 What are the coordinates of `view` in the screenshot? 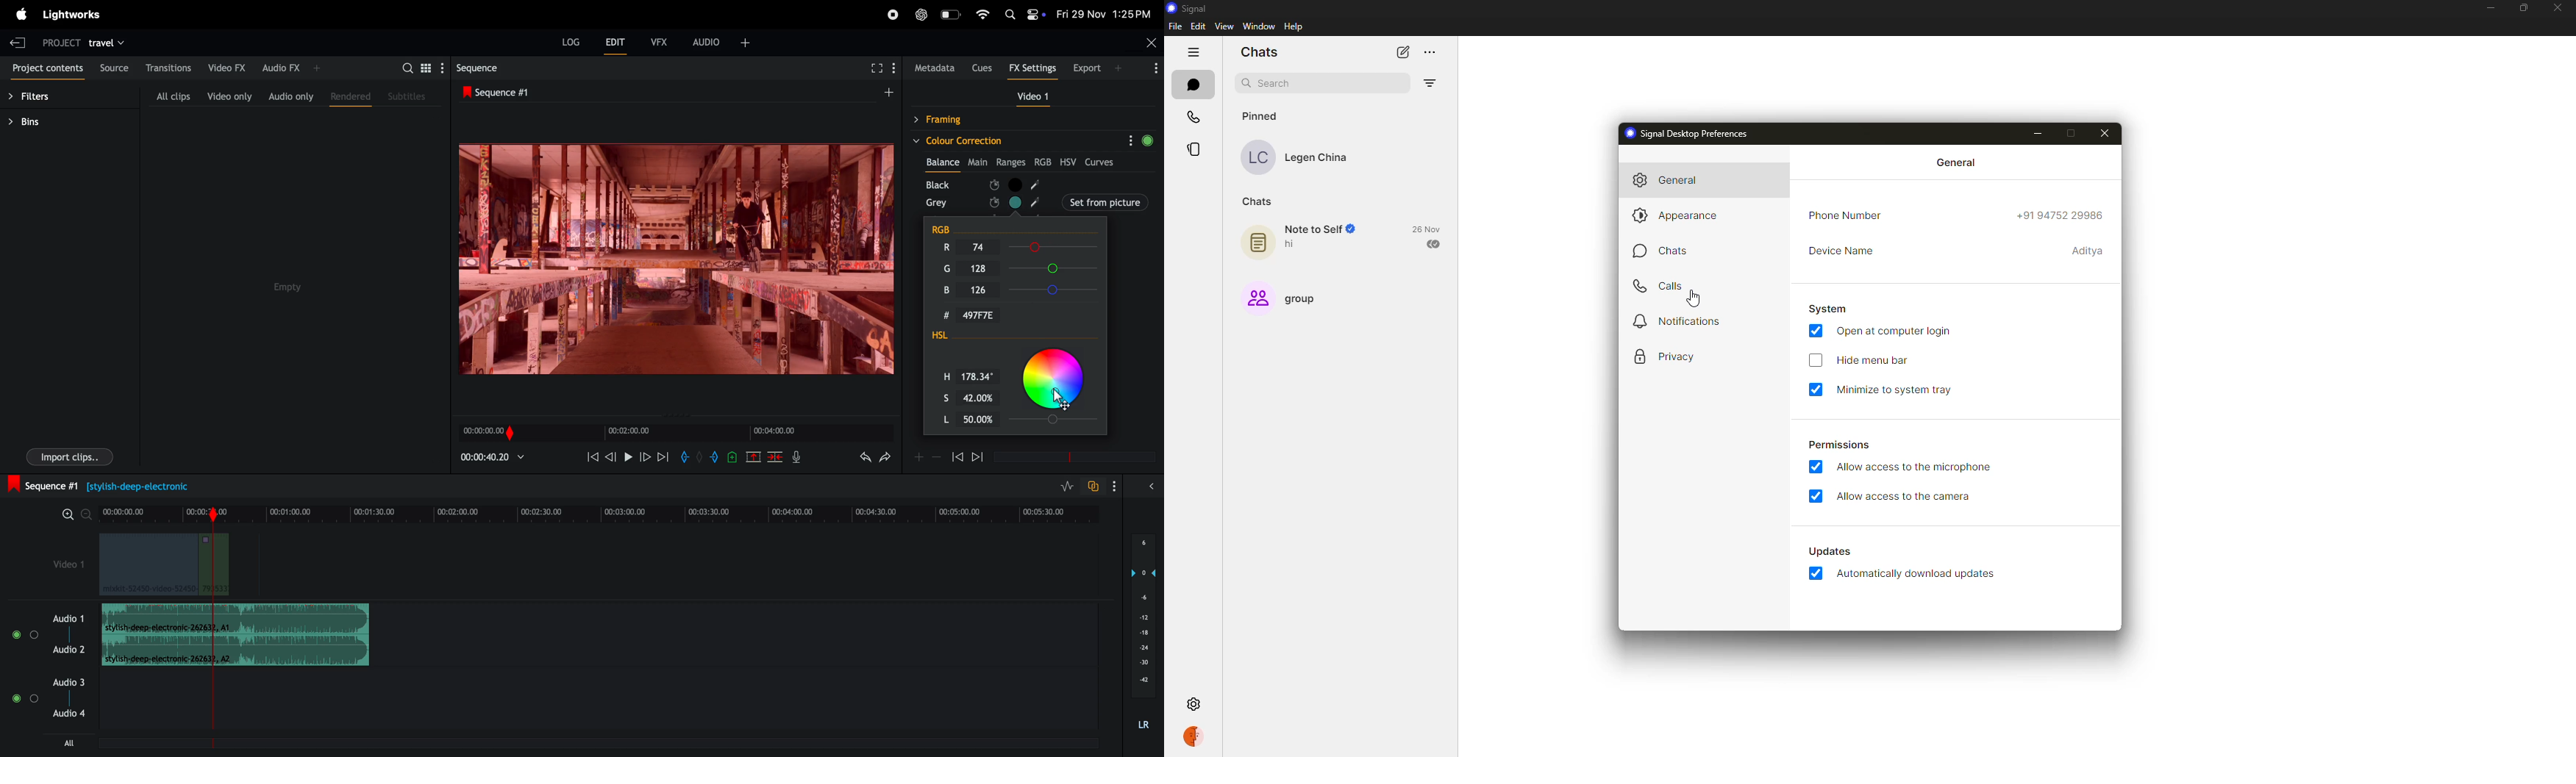 It's located at (1224, 26).